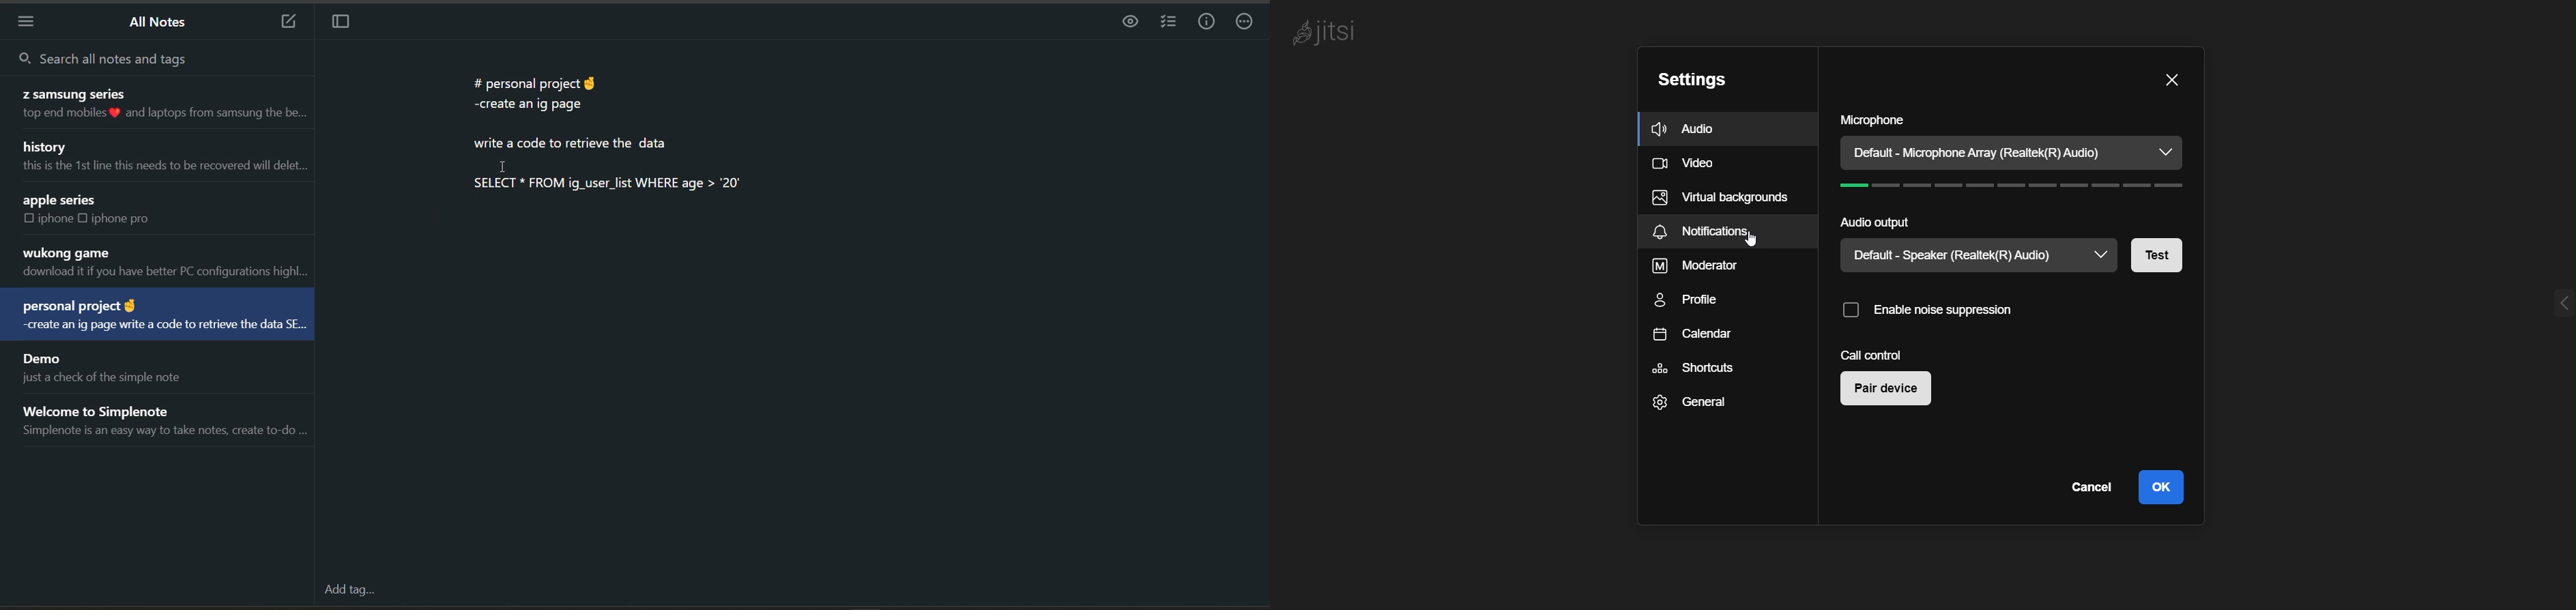 This screenshot has width=2576, height=616. What do you see at coordinates (1167, 22) in the screenshot?
I see `insert checklist` at bounding box center [1167, 22].